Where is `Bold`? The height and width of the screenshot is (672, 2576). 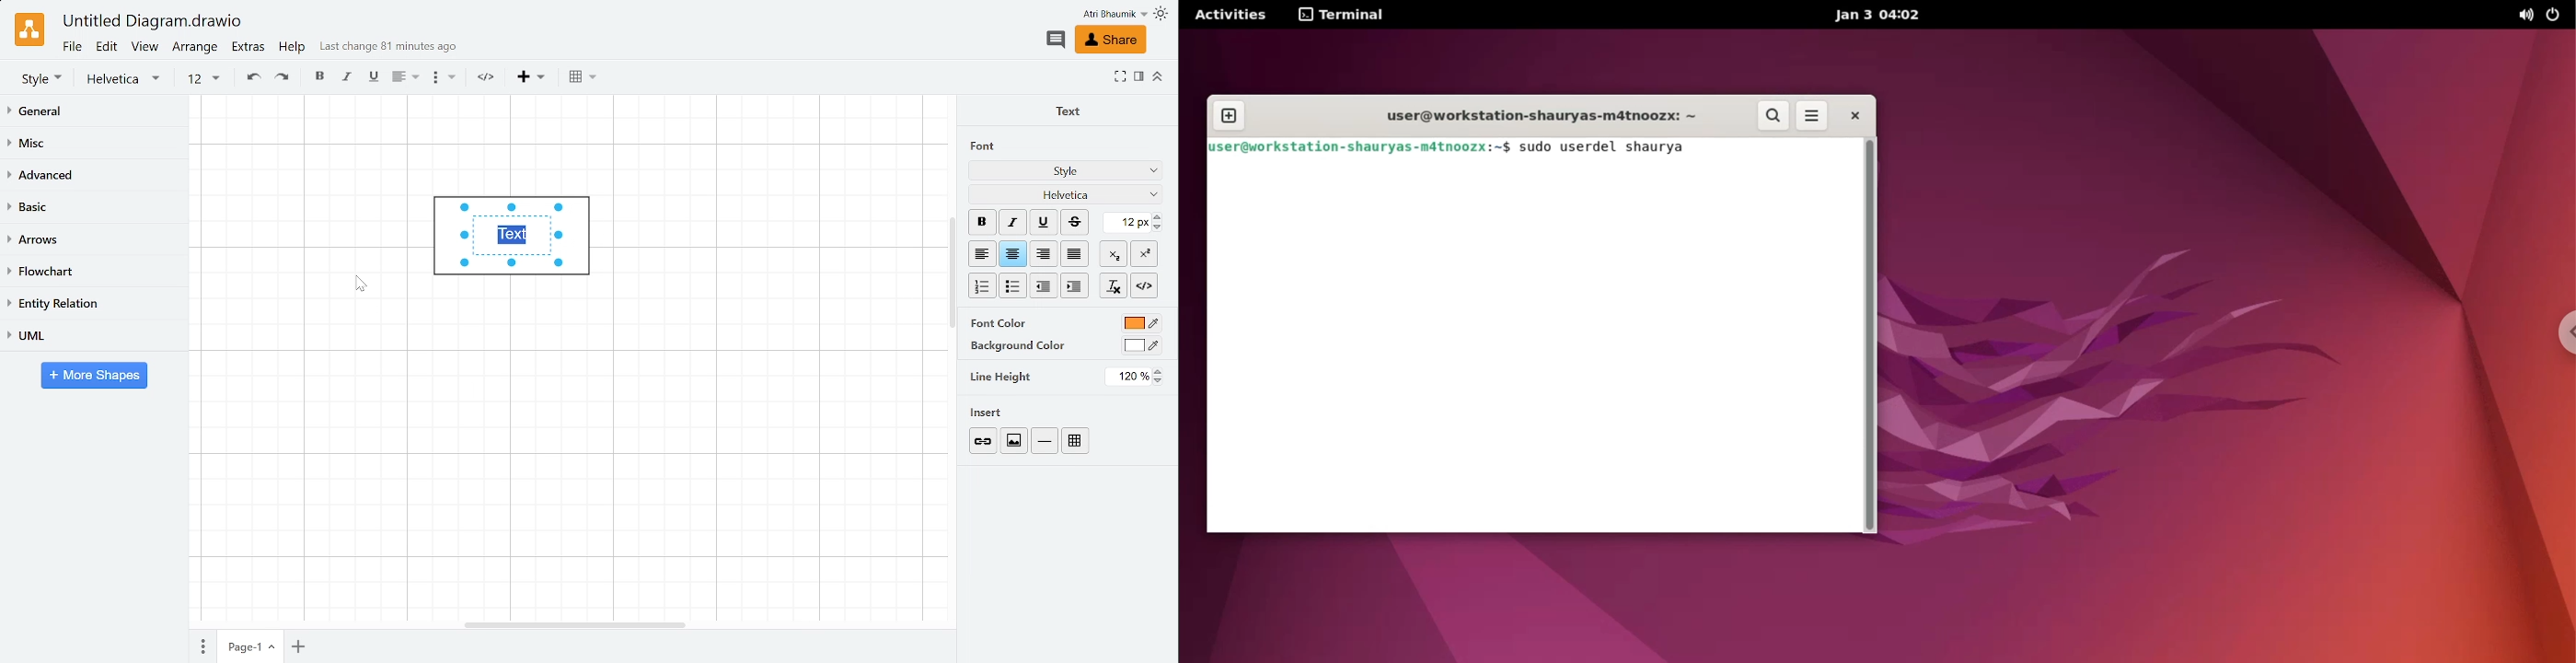 Bold is located at coordinates (982, 222).